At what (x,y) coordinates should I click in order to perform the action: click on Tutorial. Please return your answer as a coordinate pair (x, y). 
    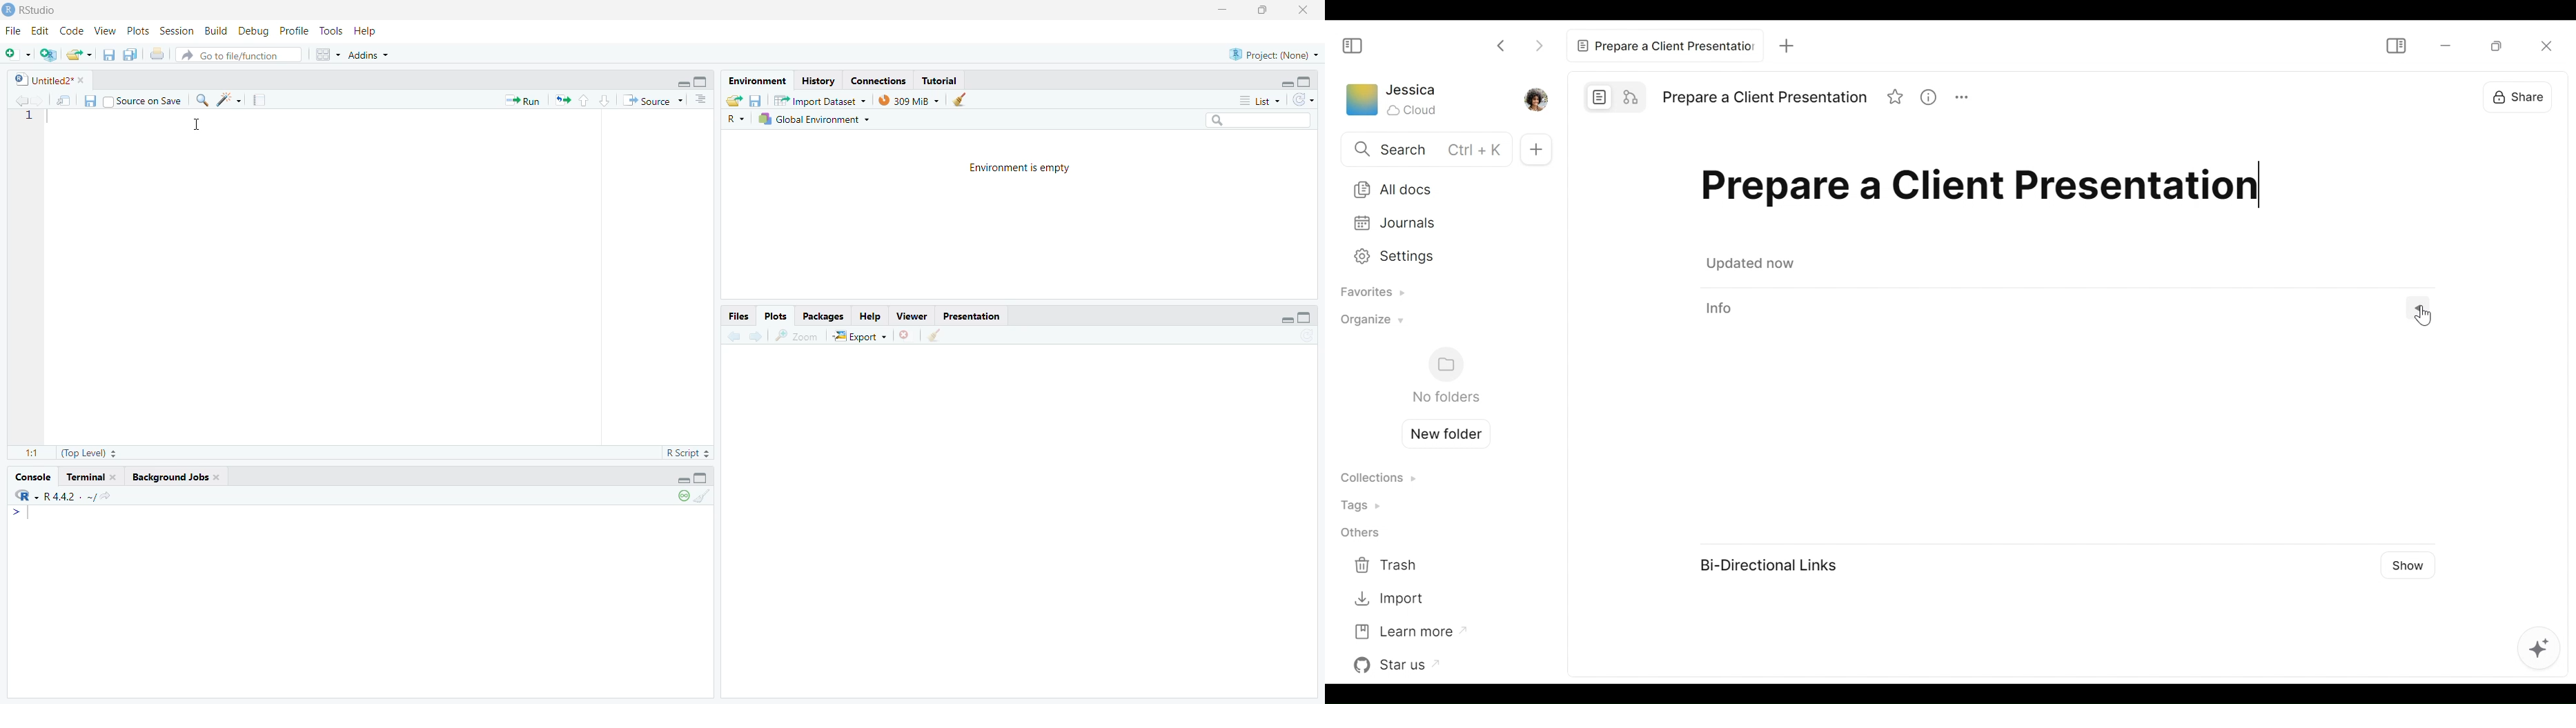
    Looking at the image, I should click on (944, 79).